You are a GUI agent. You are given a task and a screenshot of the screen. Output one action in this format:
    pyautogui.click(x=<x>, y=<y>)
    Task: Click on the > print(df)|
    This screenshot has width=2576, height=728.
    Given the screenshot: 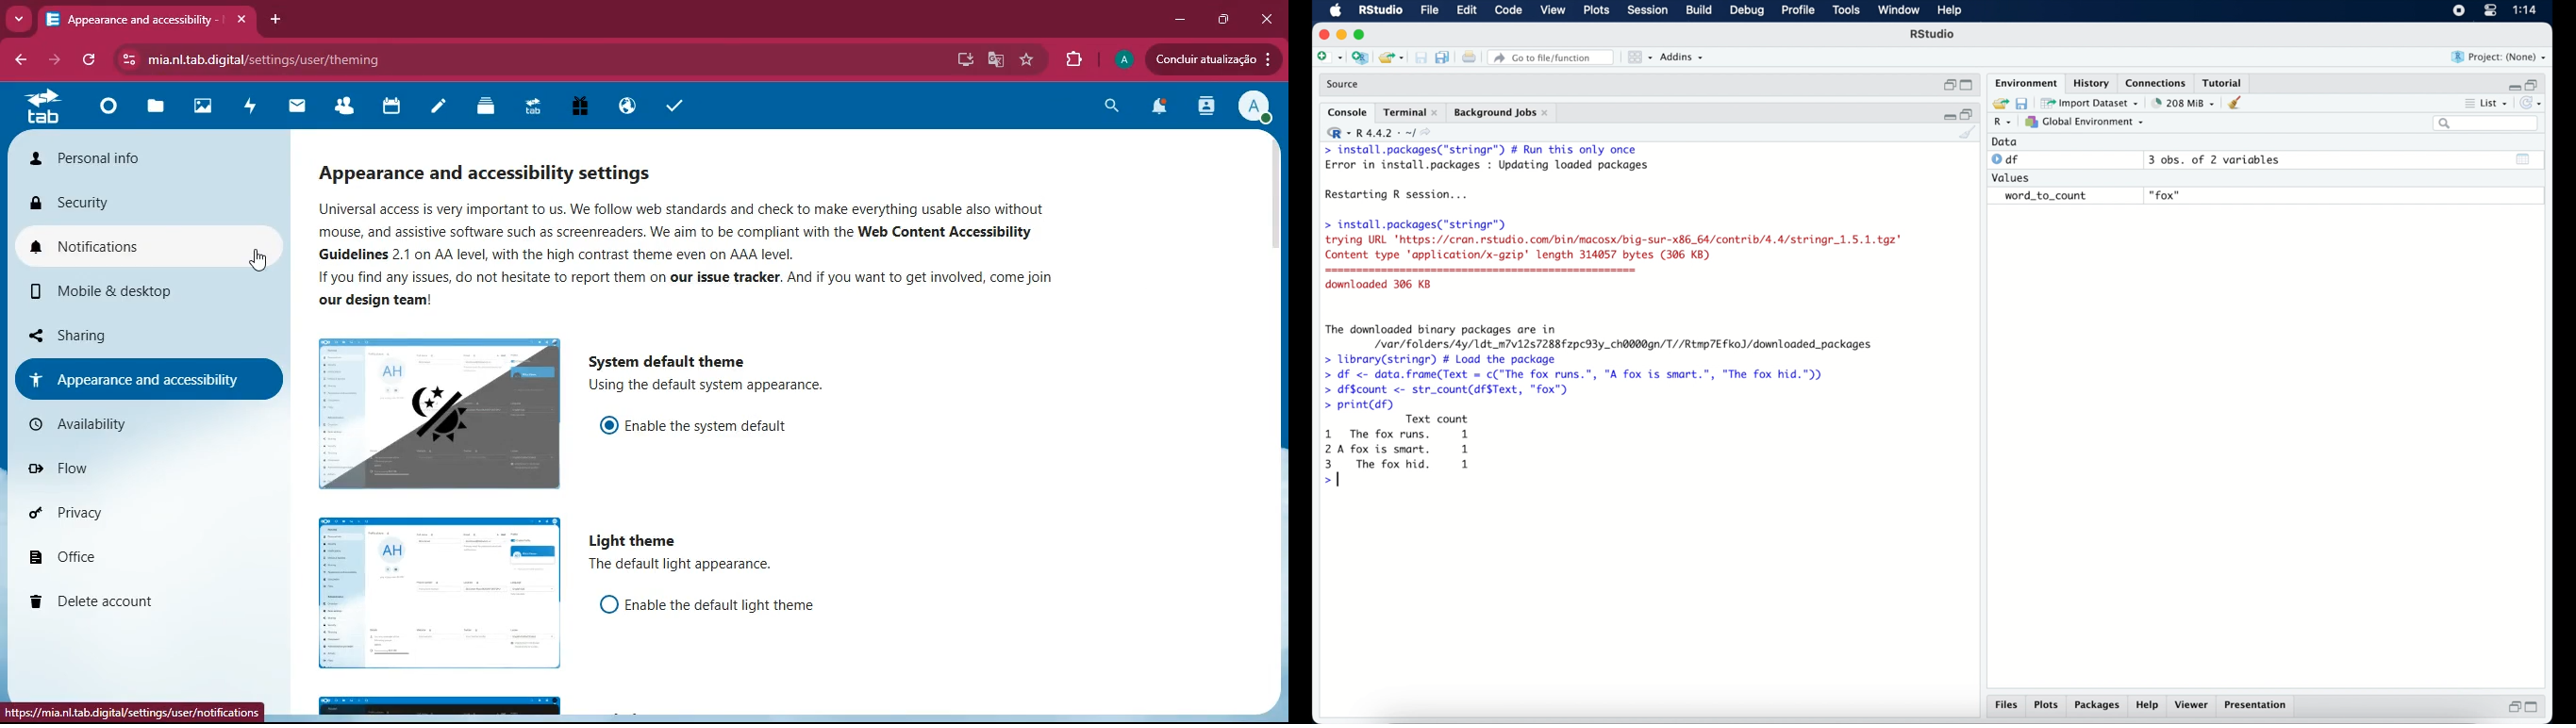 What is the action you would take?
    pyautogui.click(x=1358, y=405)
    